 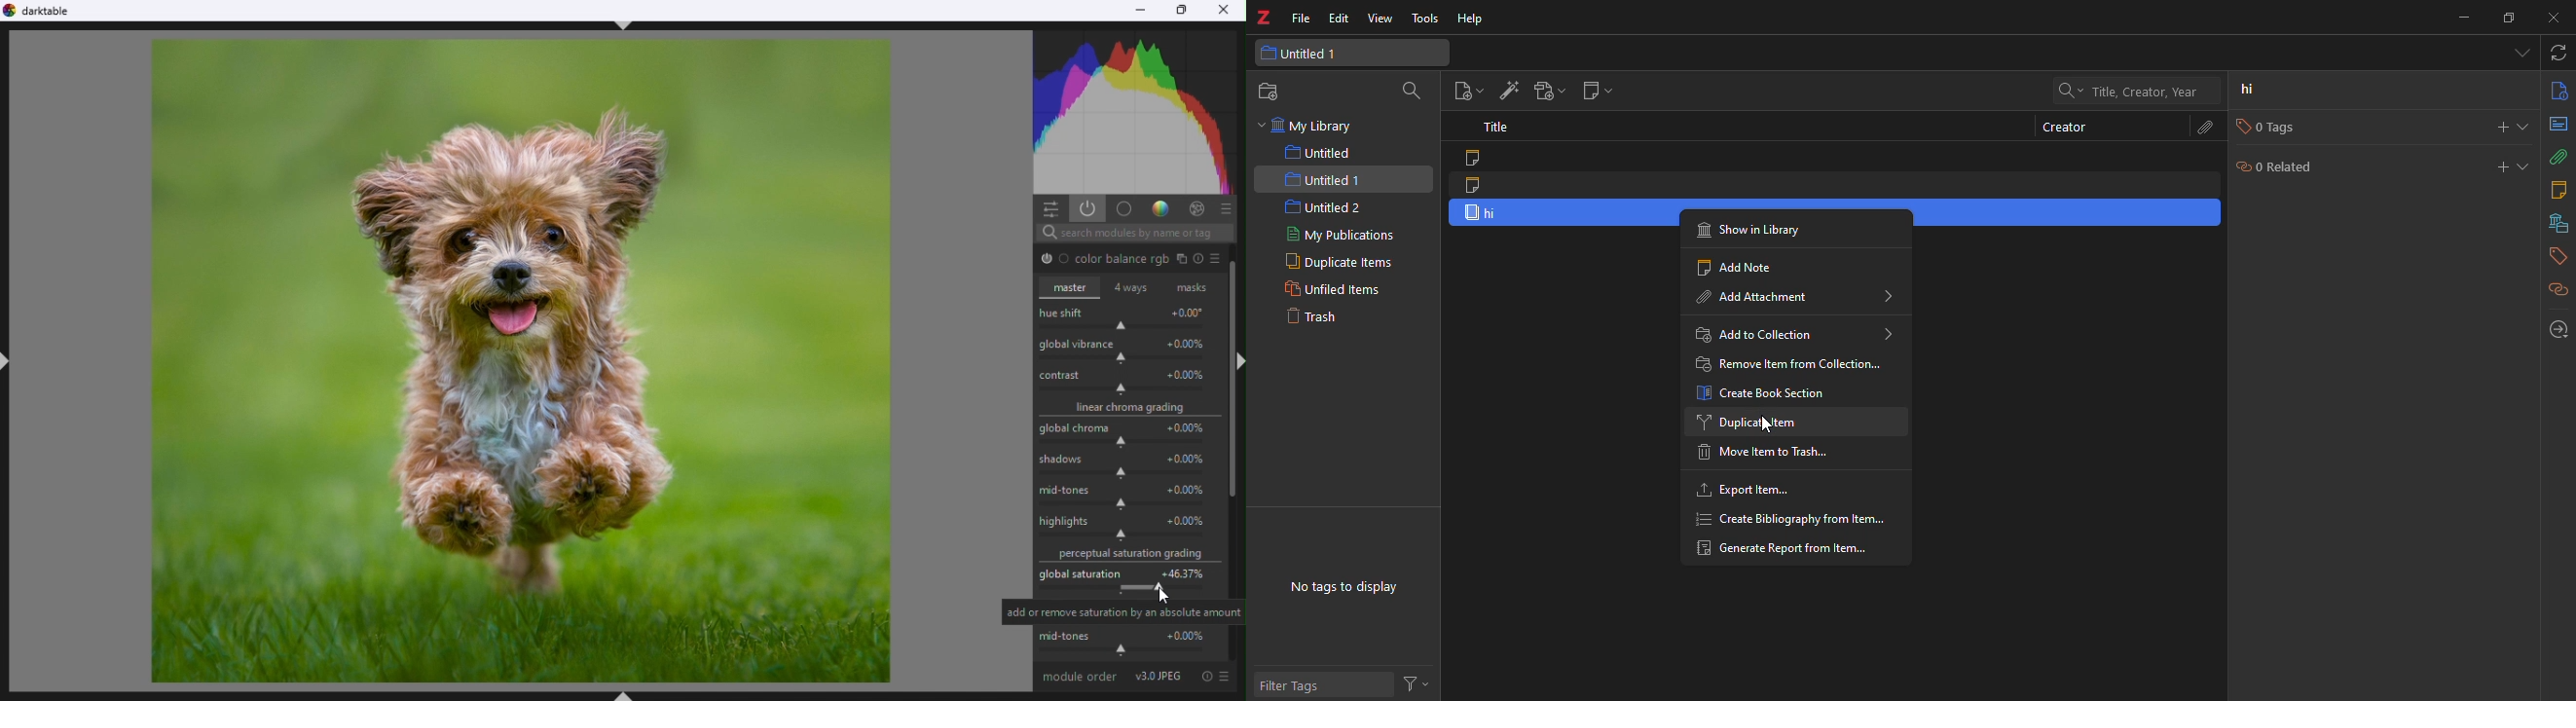 I want to click on info, so click(x=2560, y=90).